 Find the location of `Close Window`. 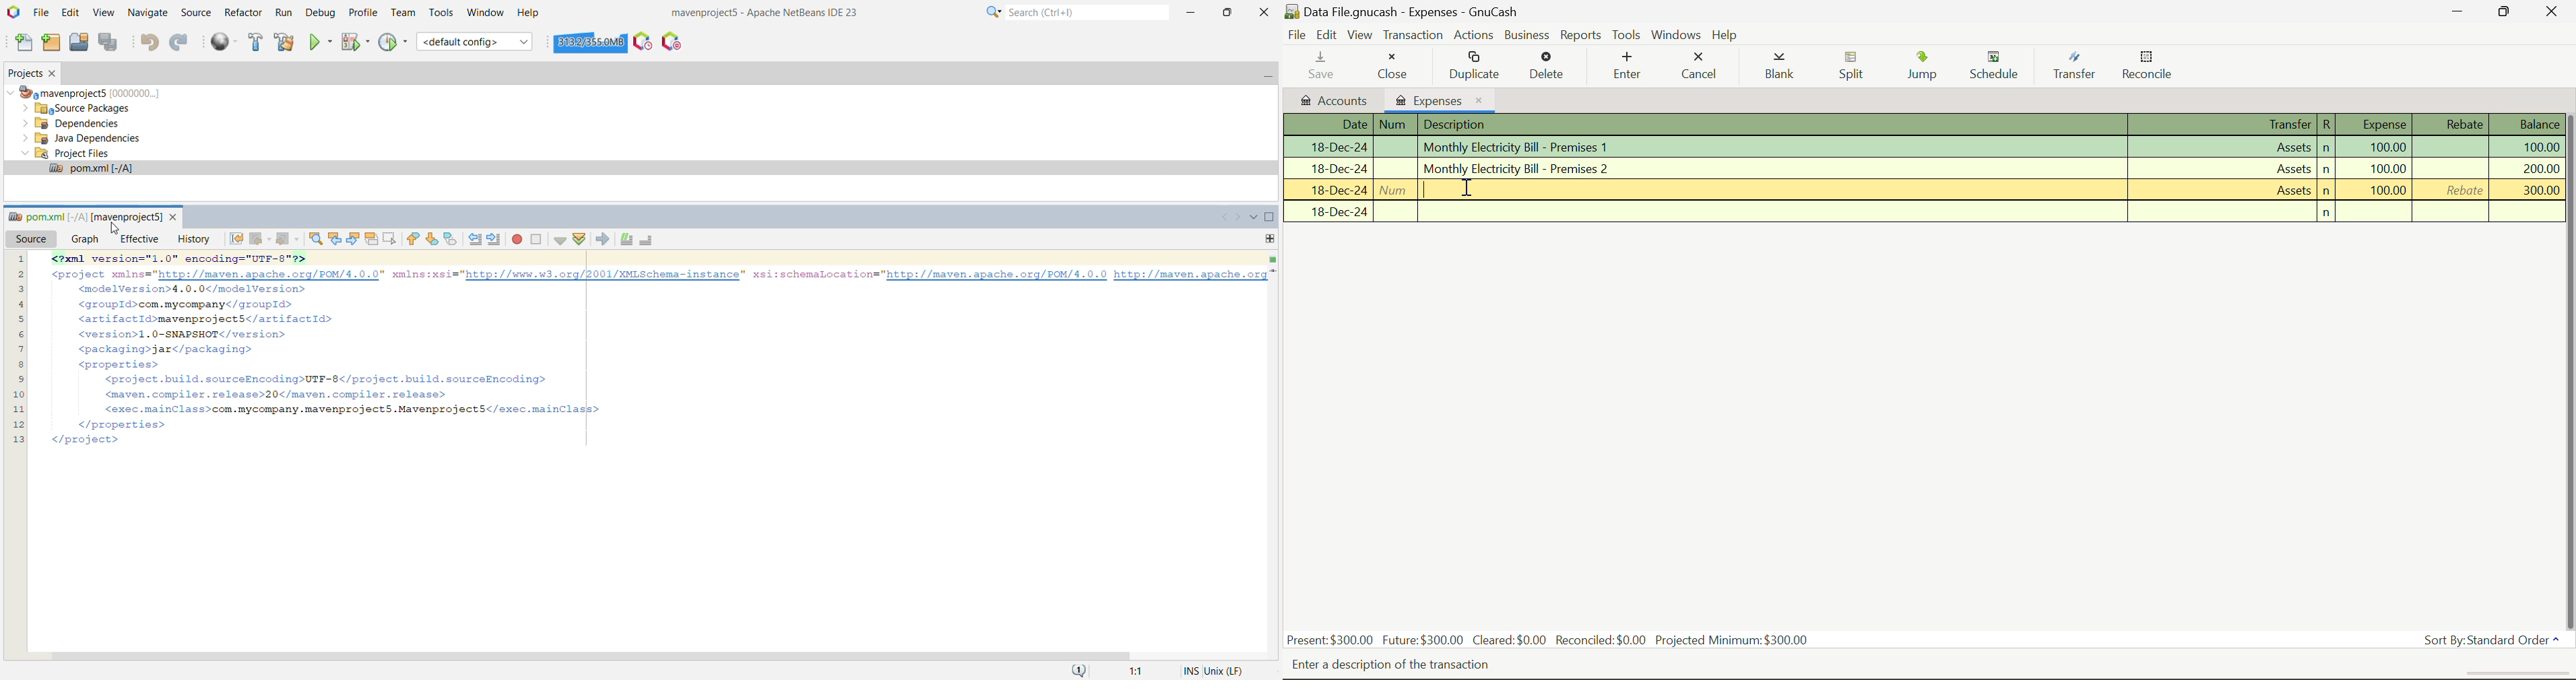

Close Window is located at coordinates (2552, 12).